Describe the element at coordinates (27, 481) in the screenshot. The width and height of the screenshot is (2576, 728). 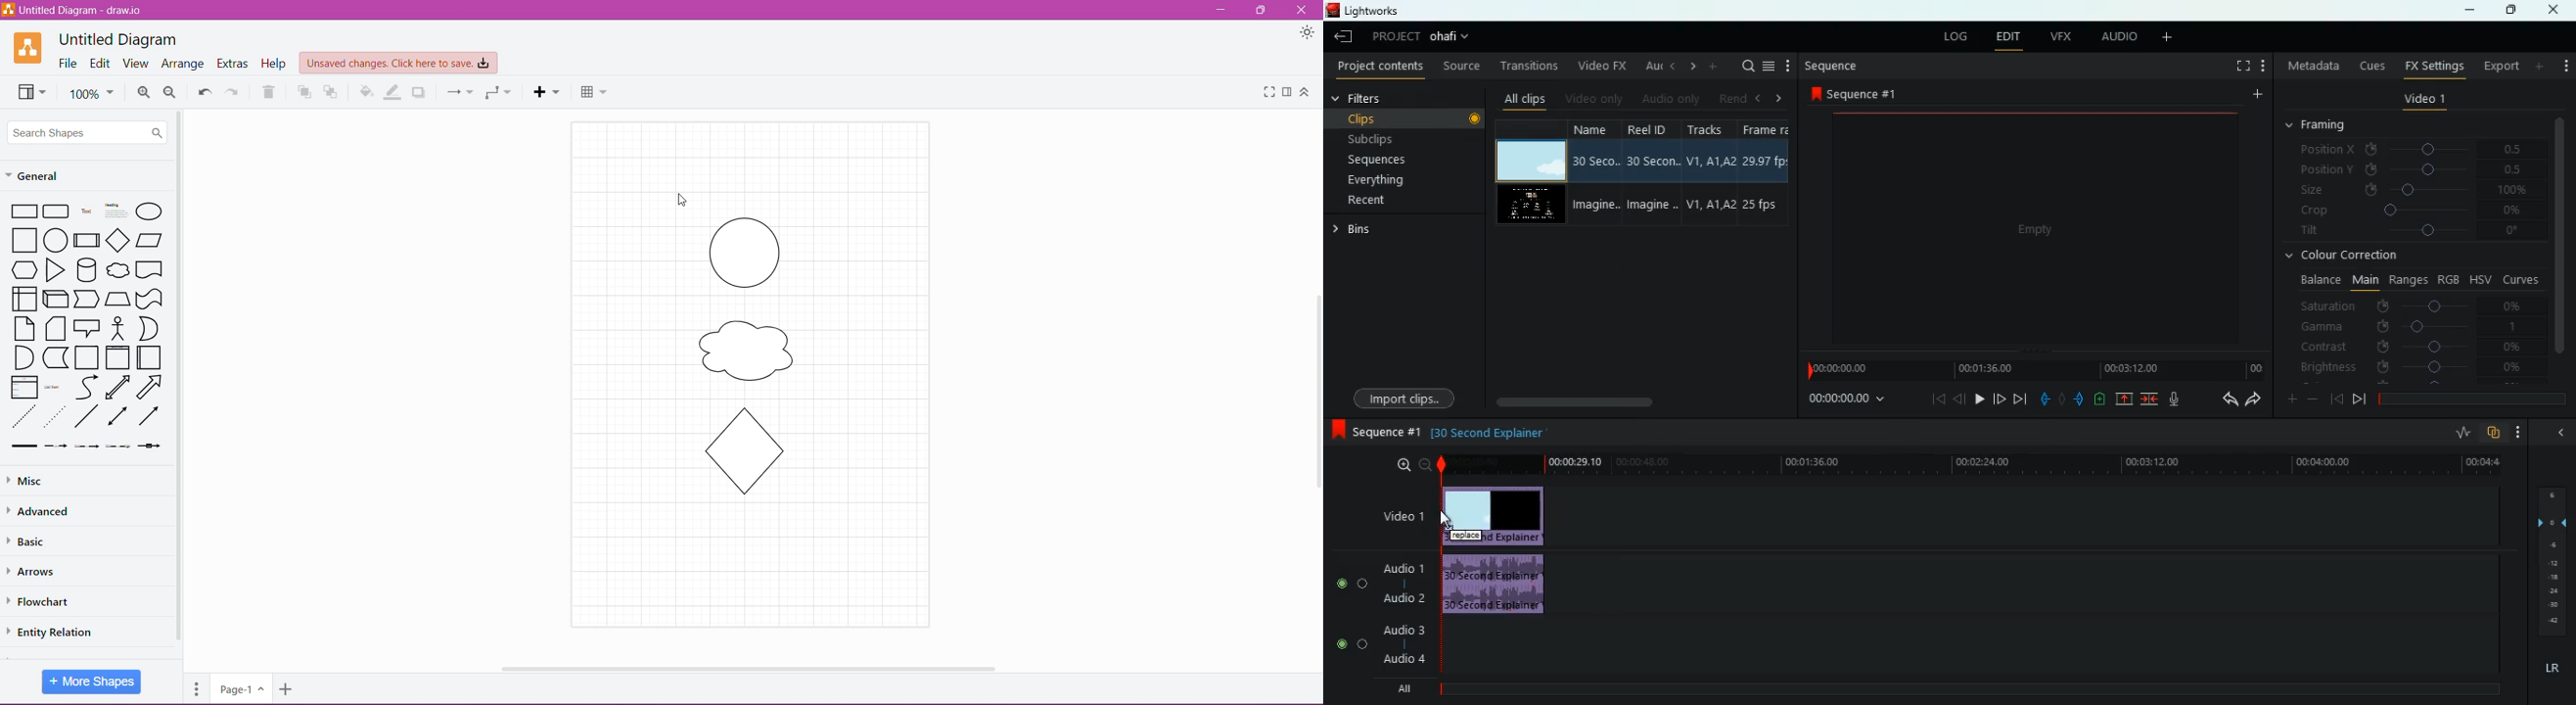
I see `Misc` at that location.